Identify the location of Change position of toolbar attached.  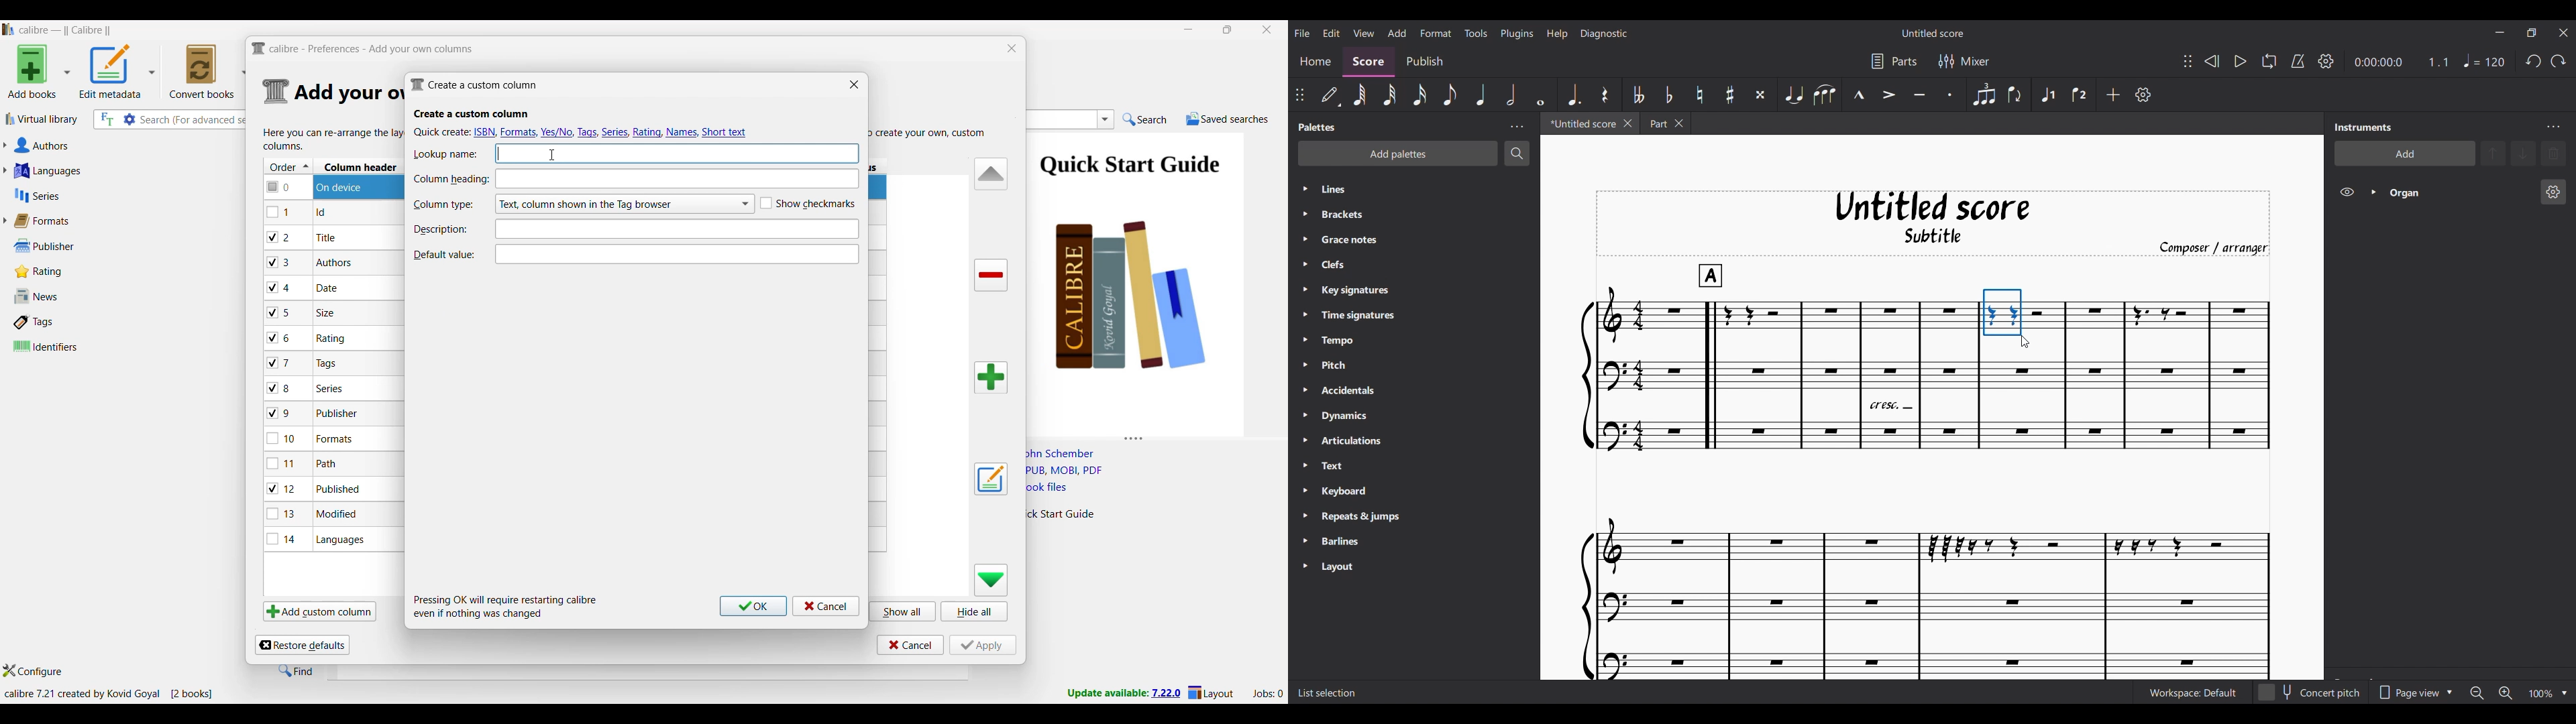
(1300, 95).